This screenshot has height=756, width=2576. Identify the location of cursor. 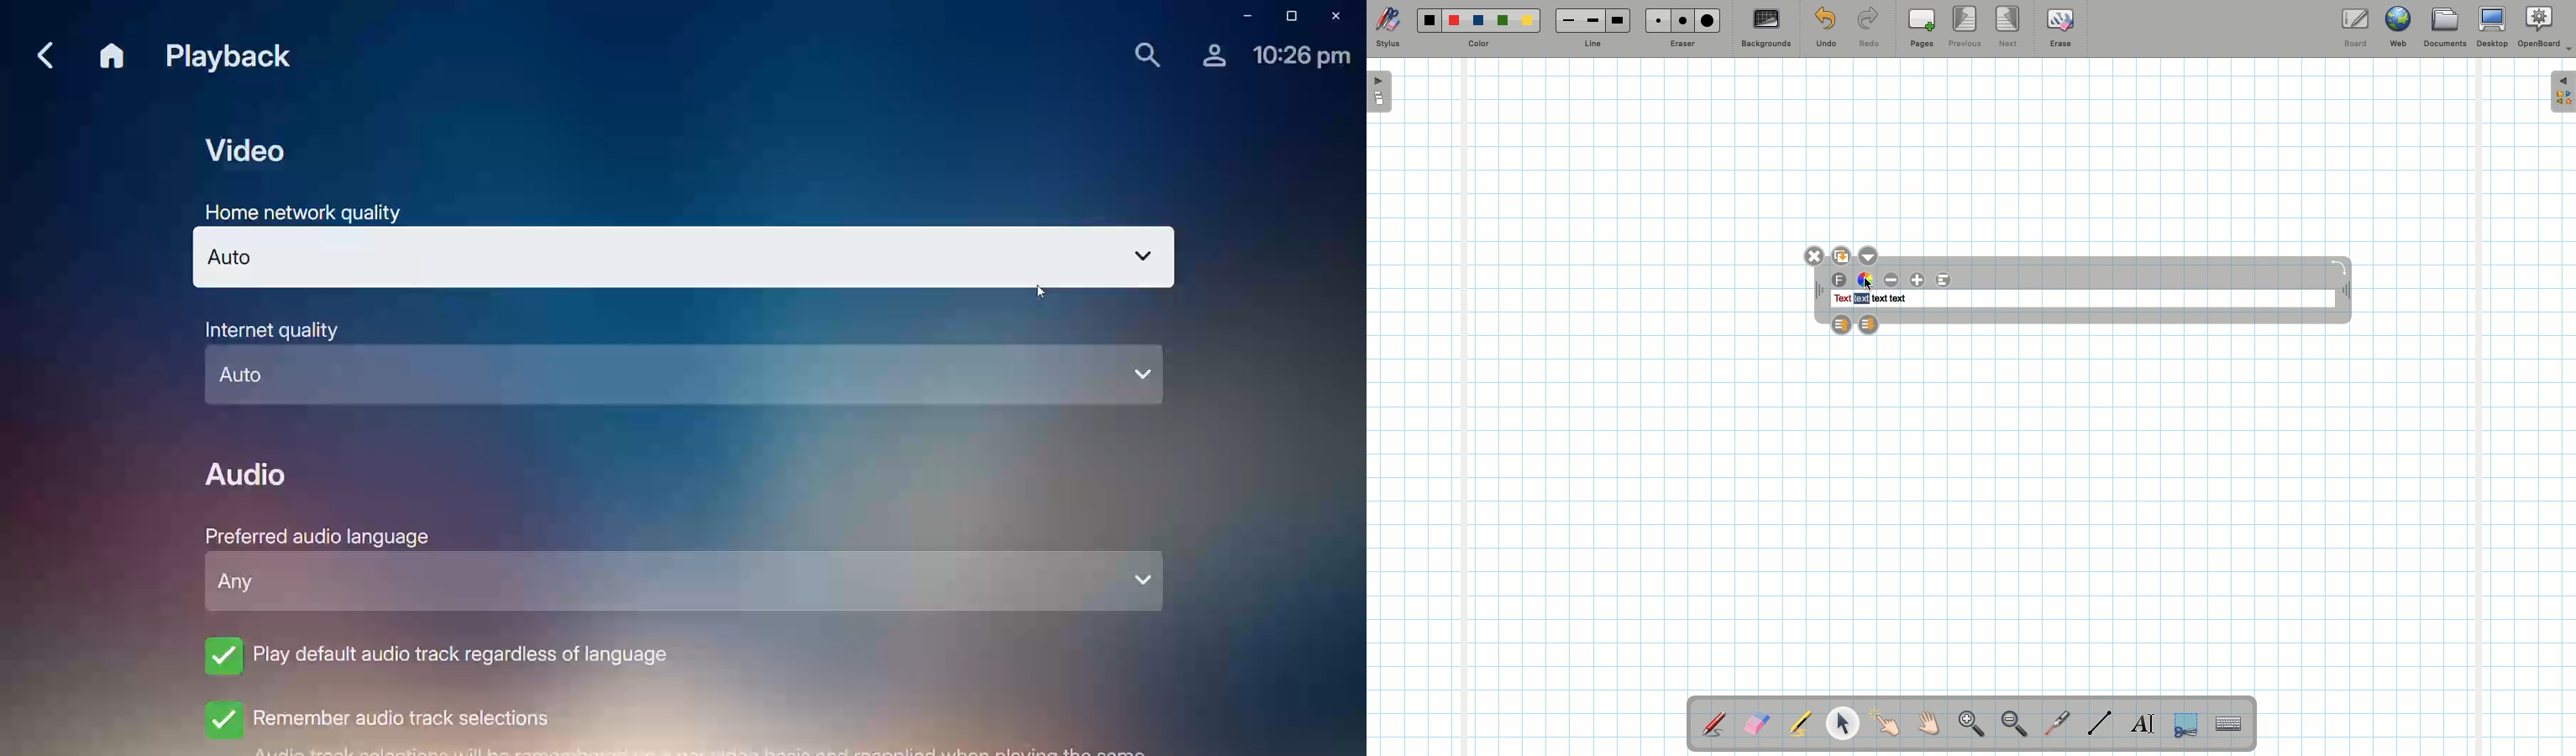
(1868, 285).